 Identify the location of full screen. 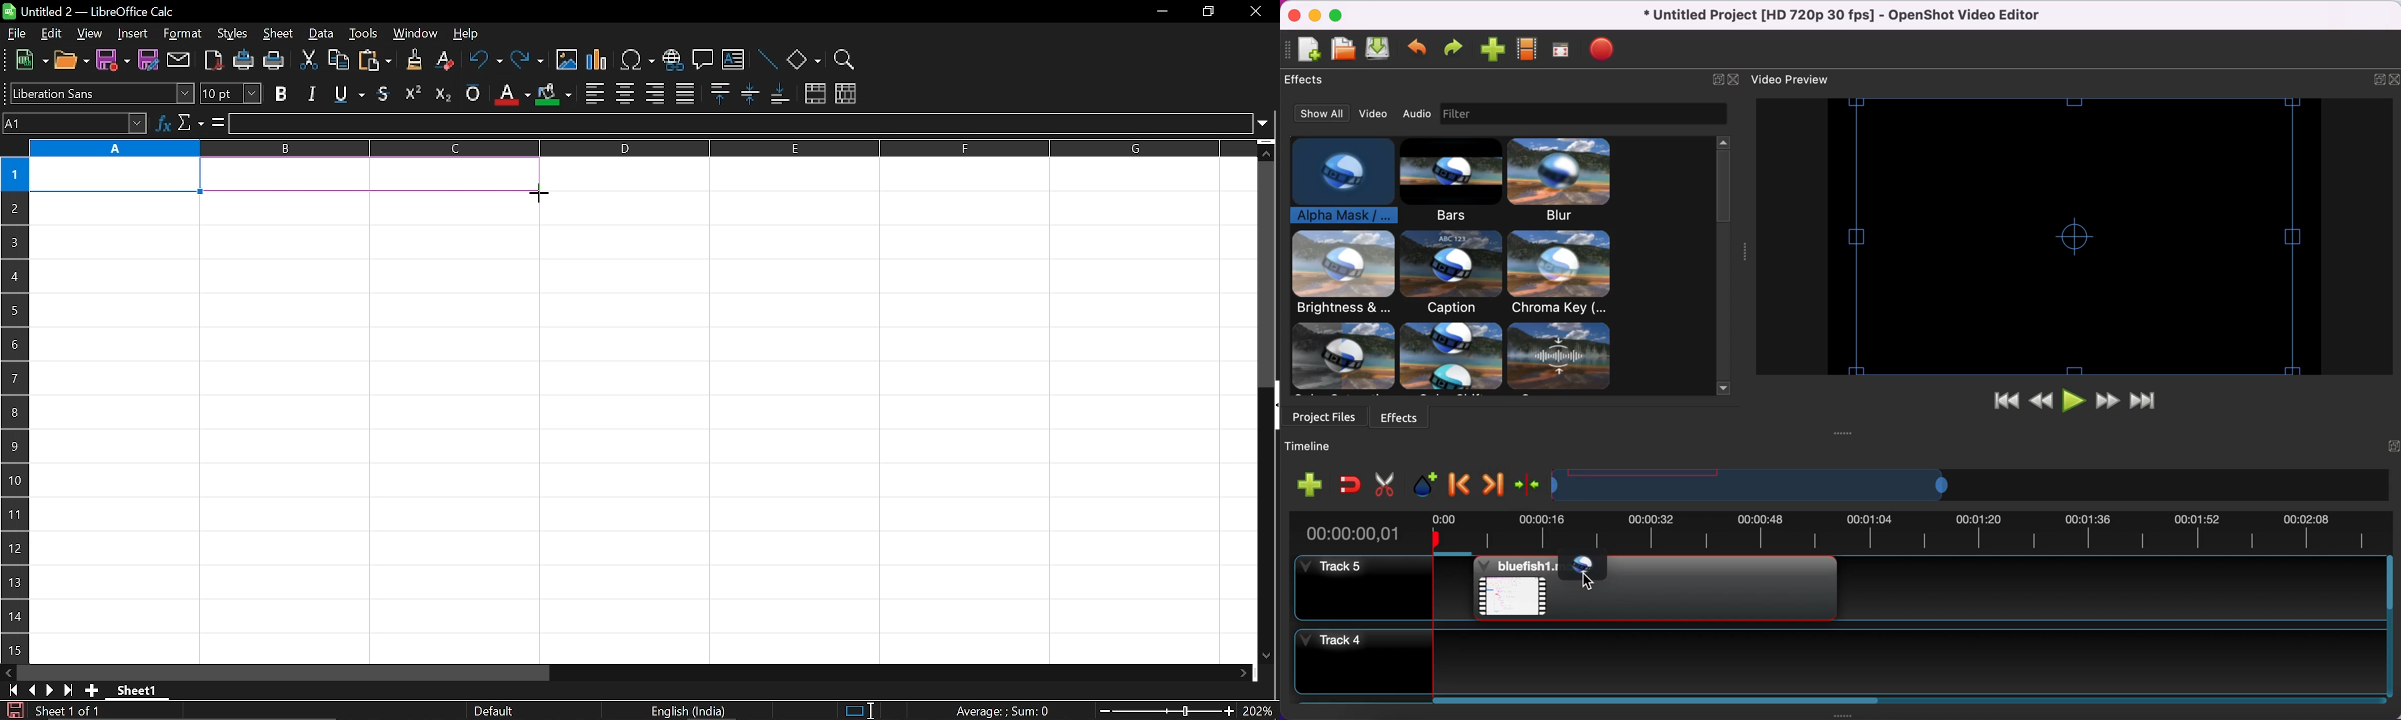
(1562, 51).